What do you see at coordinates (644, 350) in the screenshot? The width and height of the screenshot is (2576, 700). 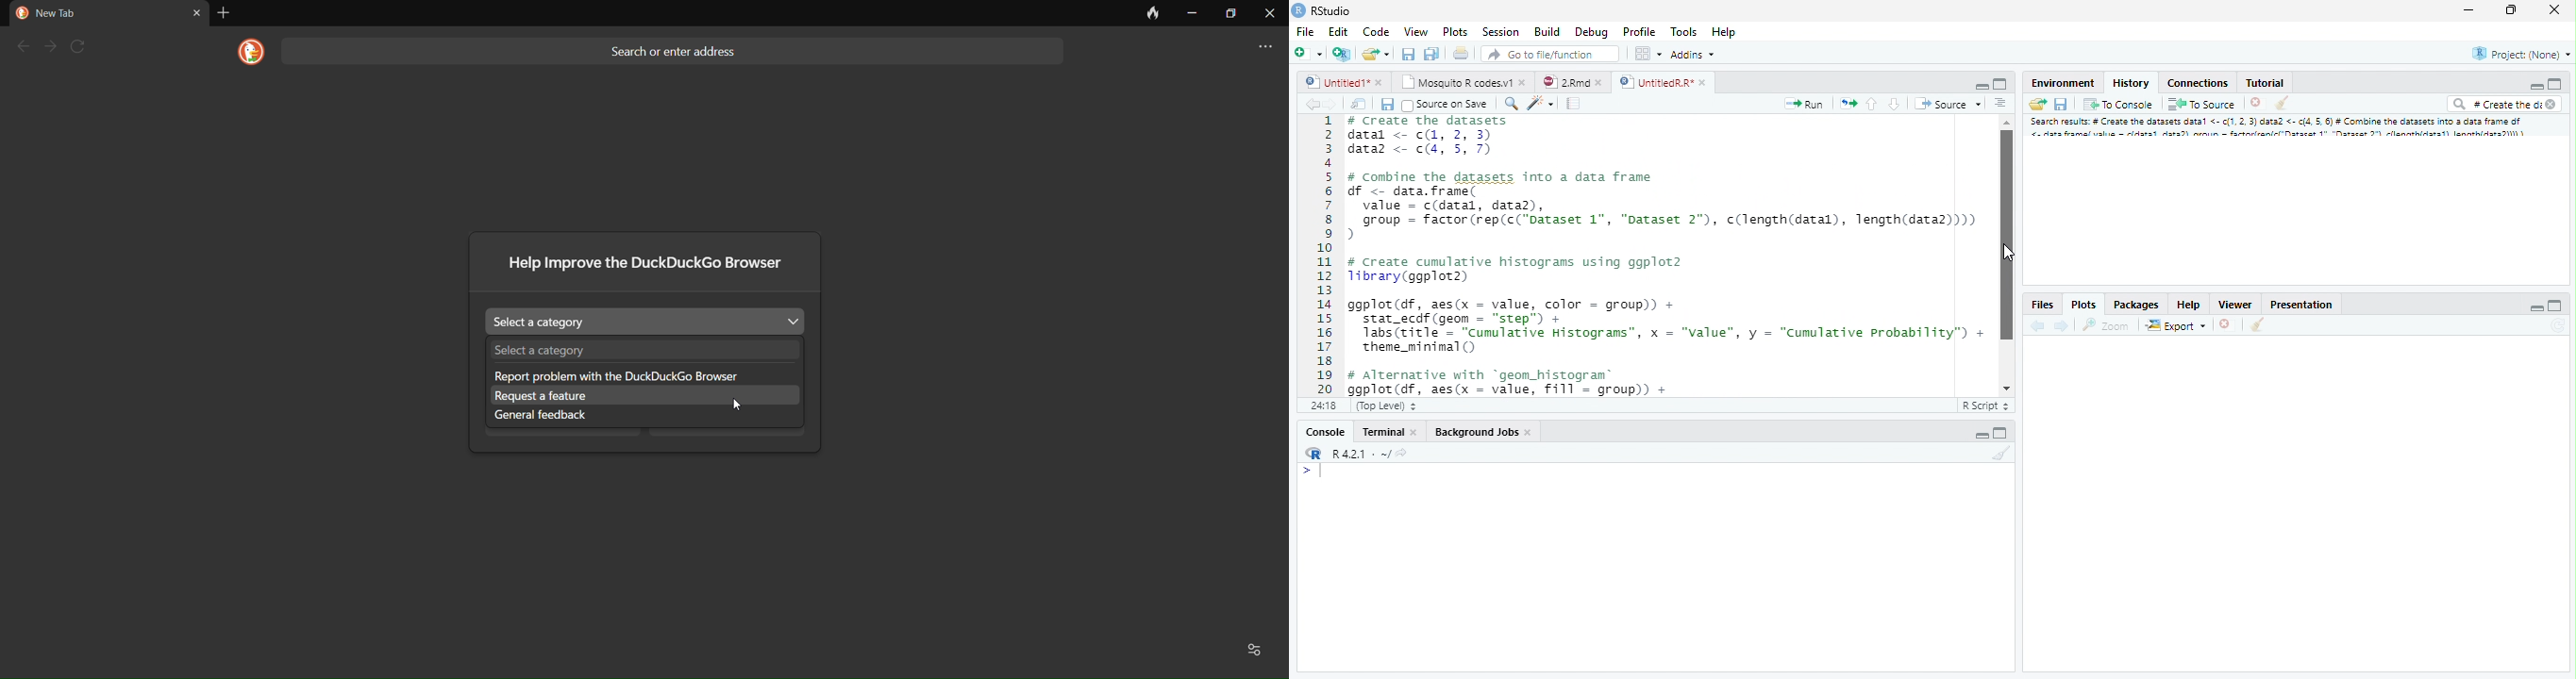 I see `Select a category` at bounding box center [644, 350].